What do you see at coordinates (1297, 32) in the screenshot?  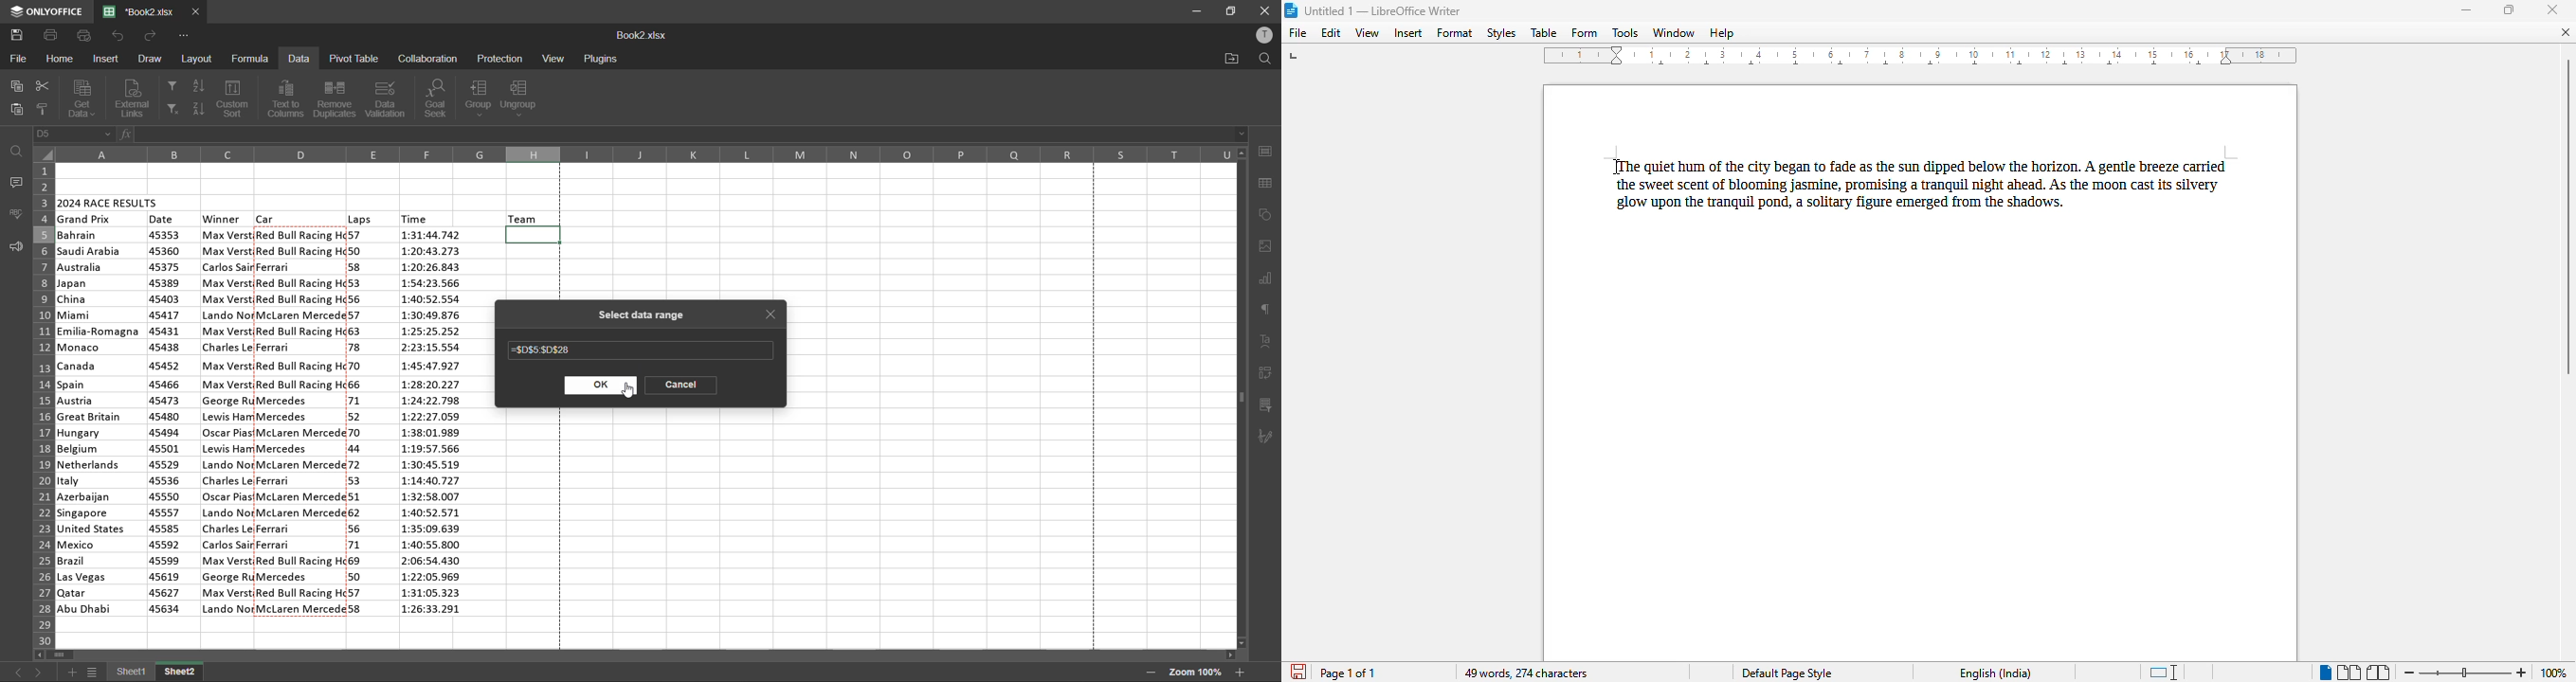 I see `file` at bounding box center [1297, 32].